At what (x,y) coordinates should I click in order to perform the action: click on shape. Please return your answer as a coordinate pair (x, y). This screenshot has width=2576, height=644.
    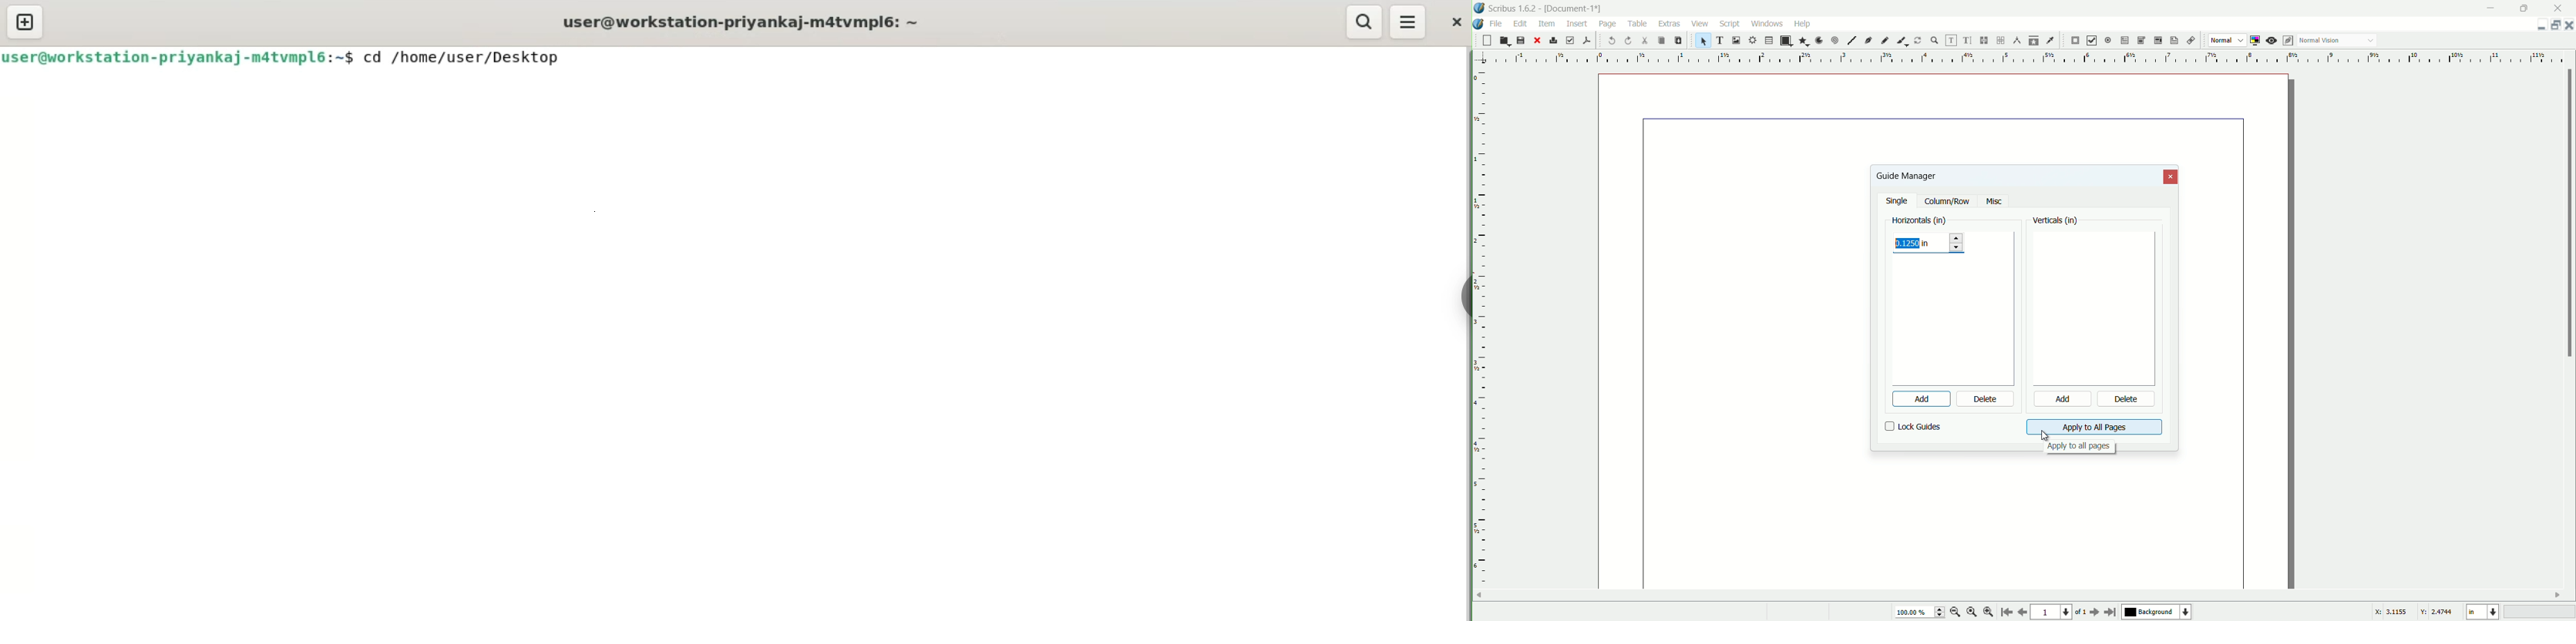
    Looking at the image, I should click on (1785, 41).